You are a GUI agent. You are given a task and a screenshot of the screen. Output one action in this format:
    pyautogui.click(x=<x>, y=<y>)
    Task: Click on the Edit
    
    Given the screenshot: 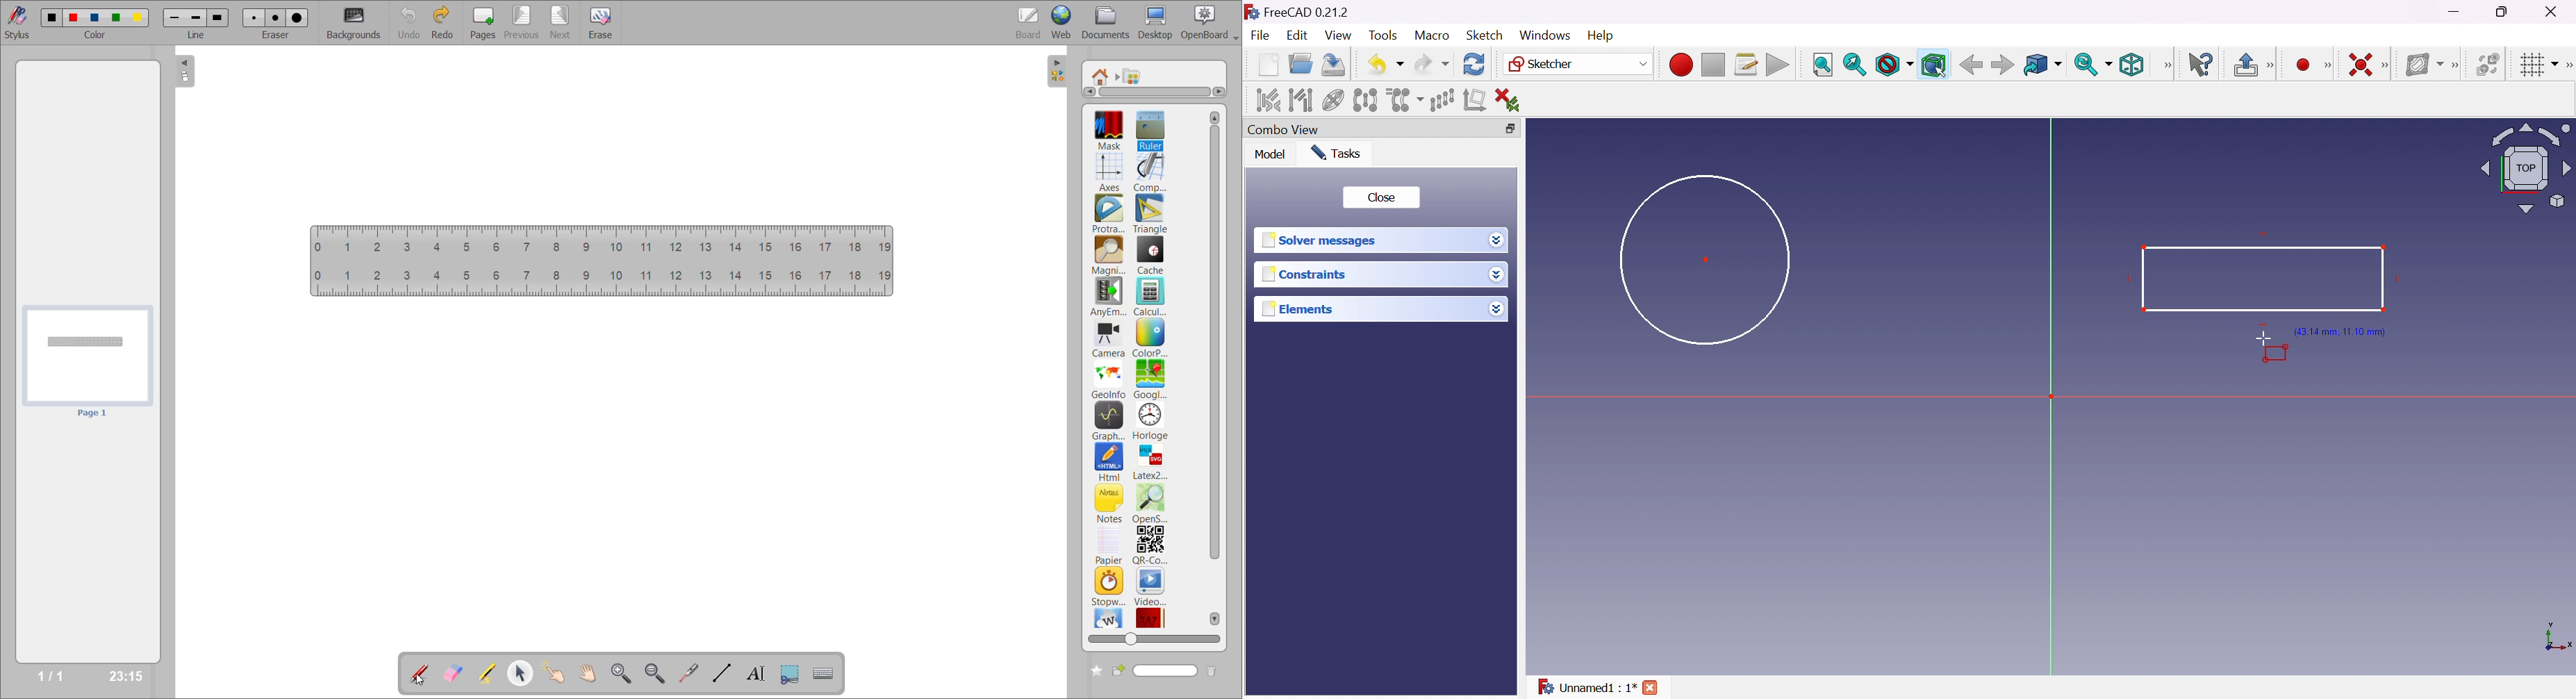 What is the action you would take?
    pyautogui.click(x=1298, y=37)
    